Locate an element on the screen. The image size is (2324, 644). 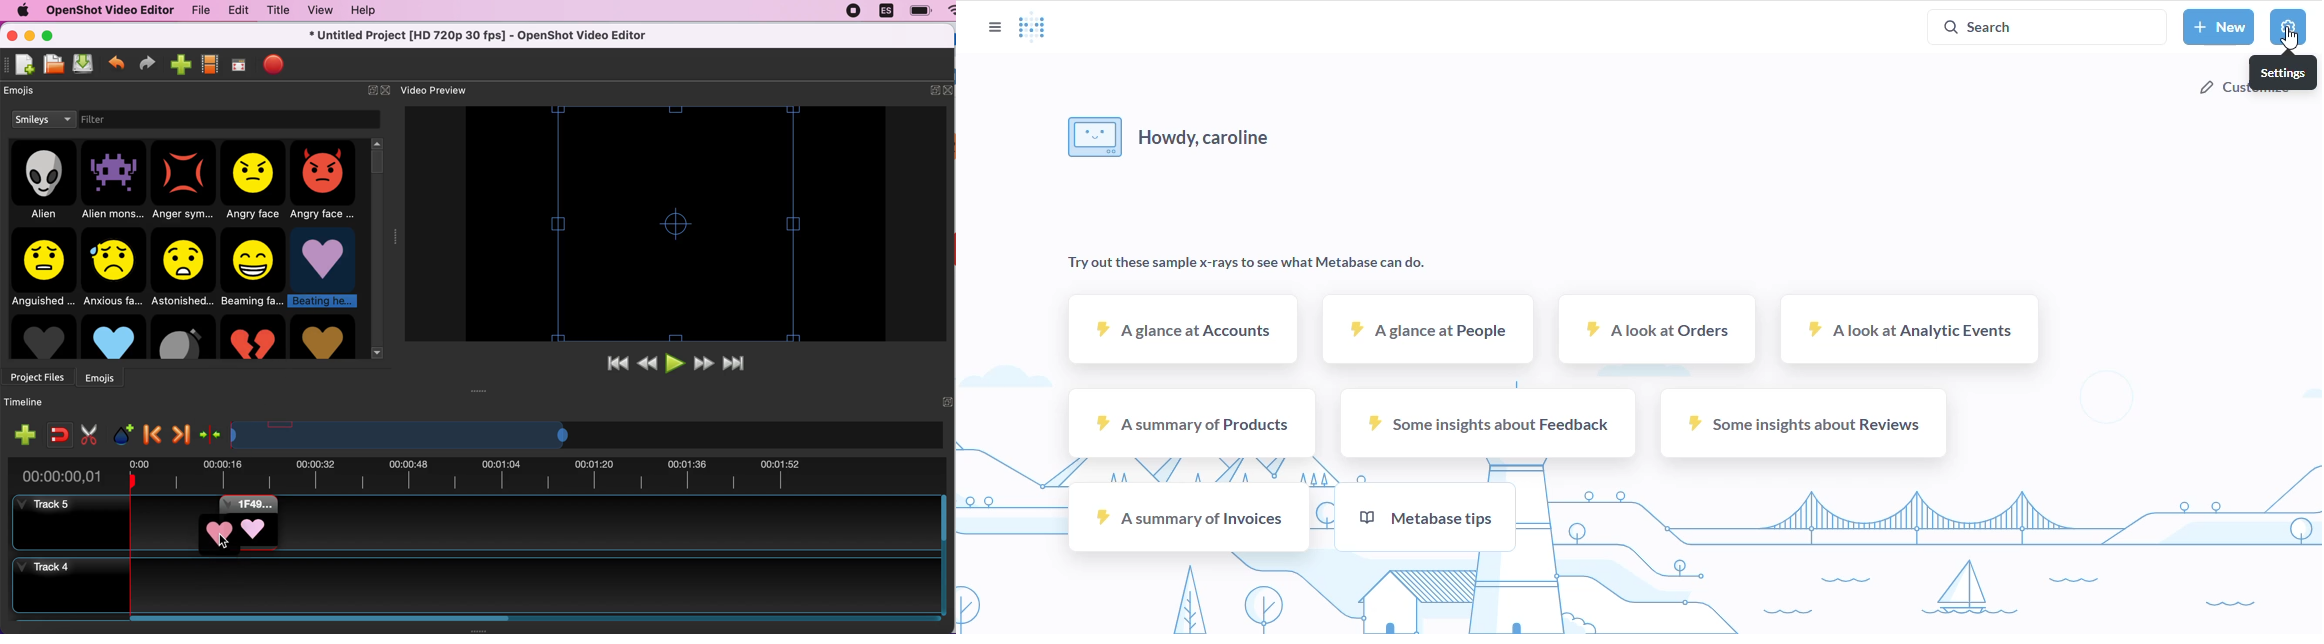
wifi is located at coordinates (950, 14).